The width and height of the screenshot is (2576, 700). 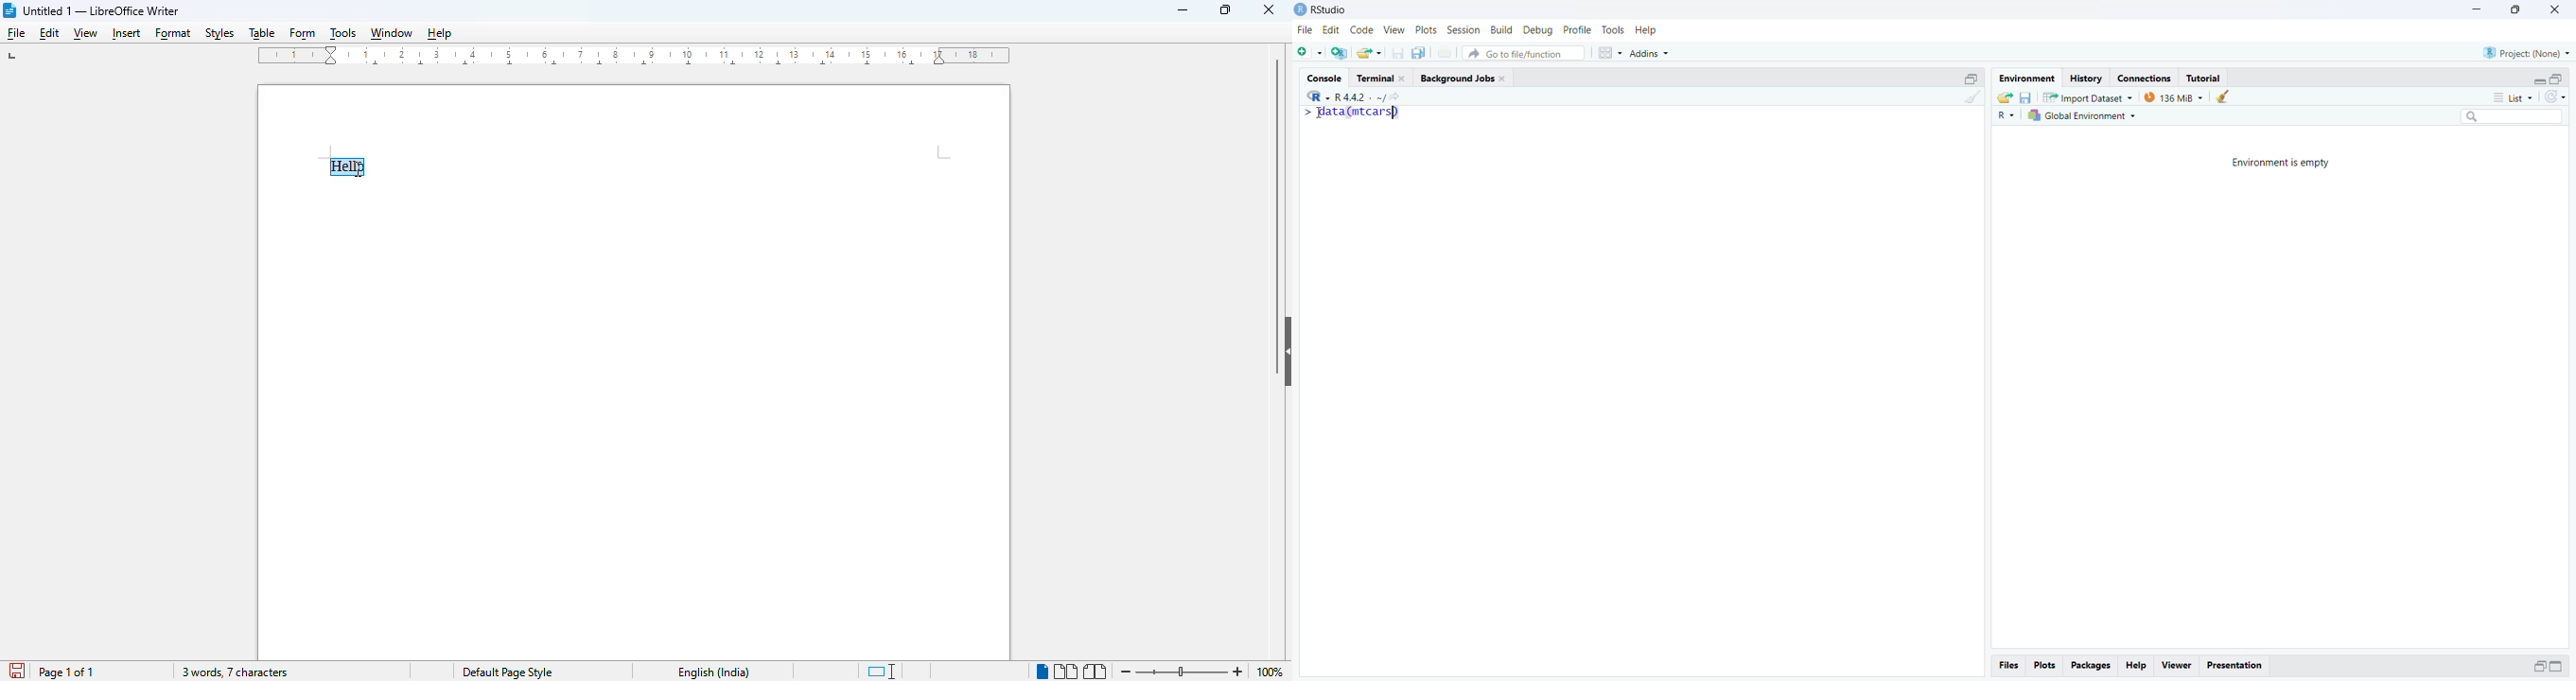 I want to click on Connections, so click(x=2144, y=77).